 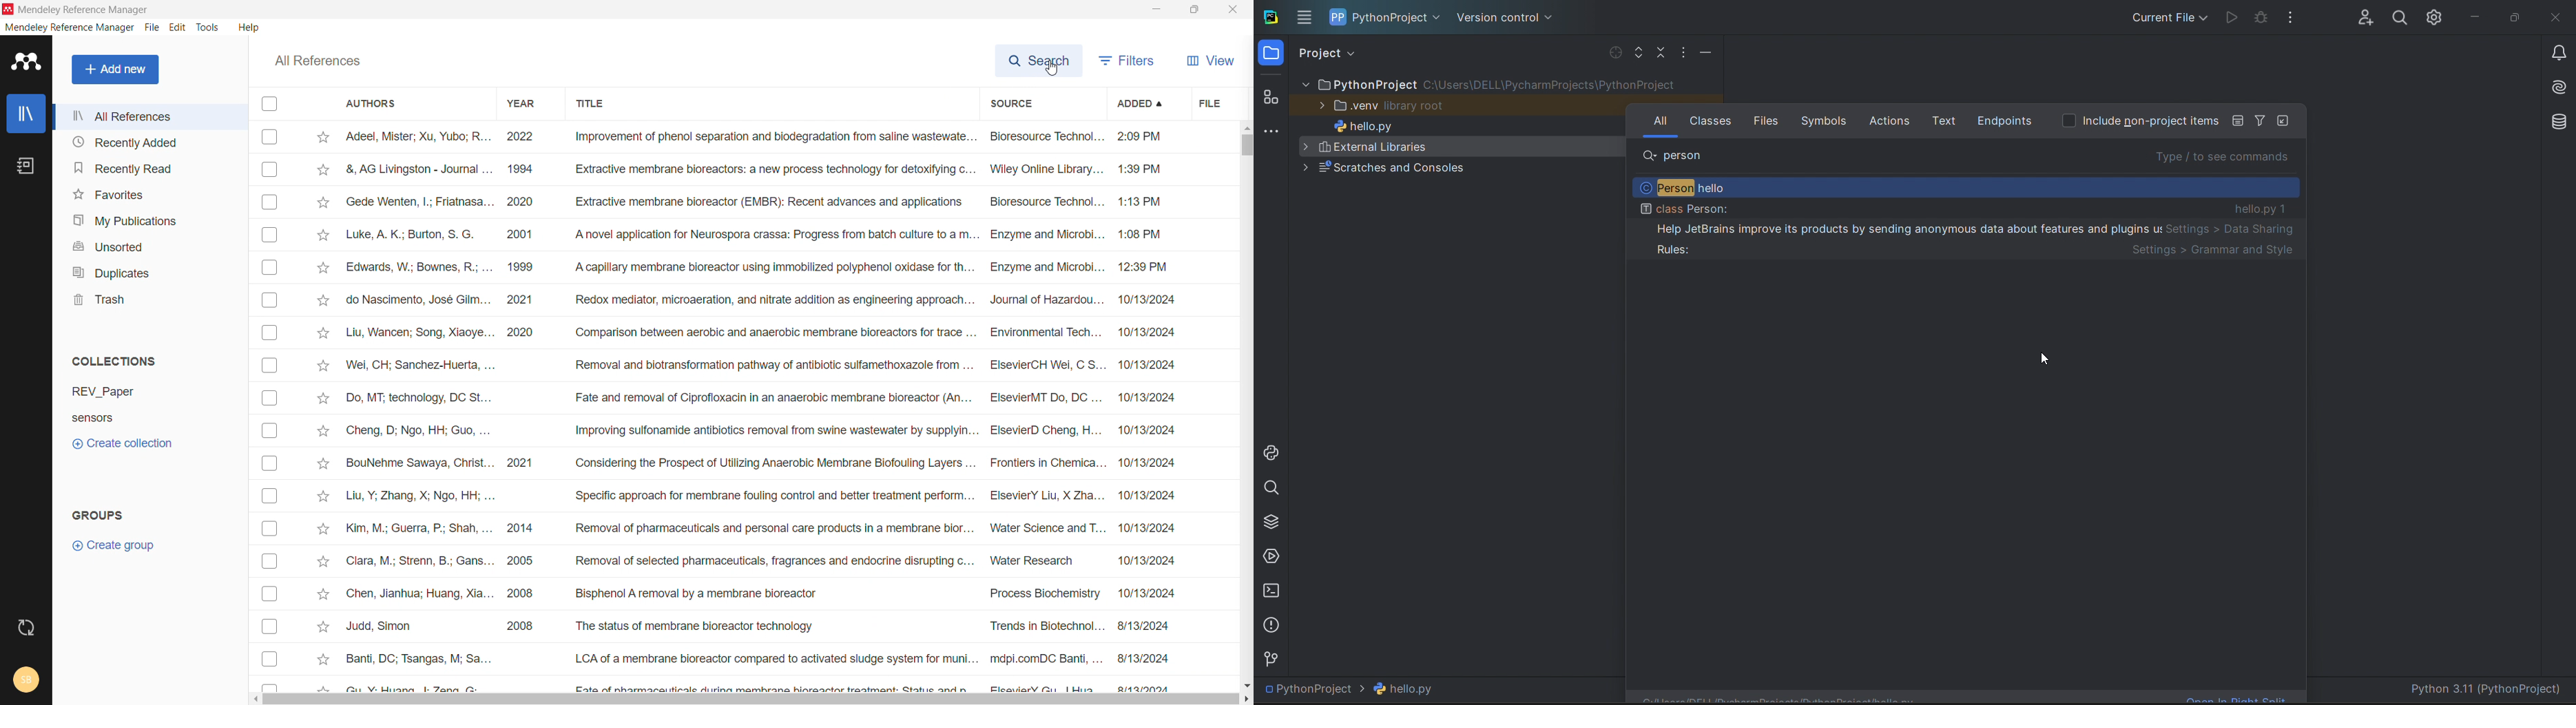 What do you see at coordinates (150, 166) in the screenshot?
I see `recently read` at bounding box center [150, 166].